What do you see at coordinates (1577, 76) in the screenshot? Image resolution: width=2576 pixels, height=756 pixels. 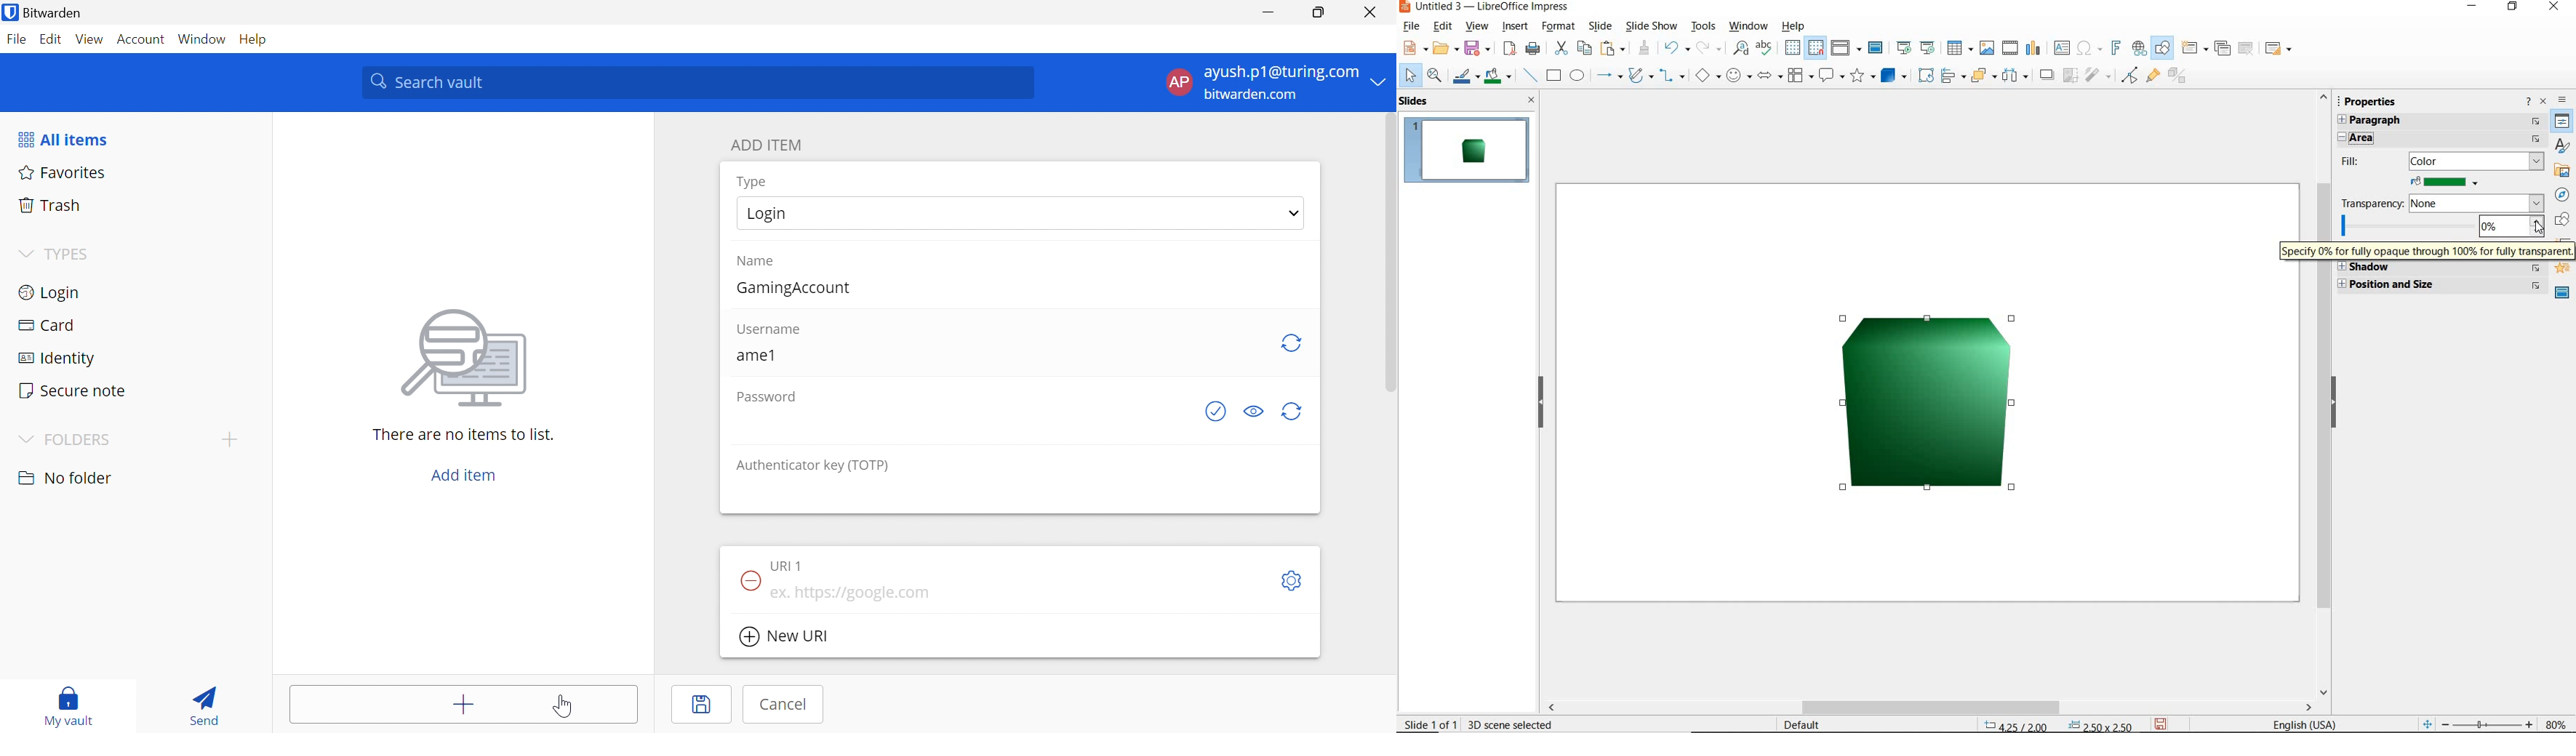 I see `ellipse` at bounding box center [1577, 76].